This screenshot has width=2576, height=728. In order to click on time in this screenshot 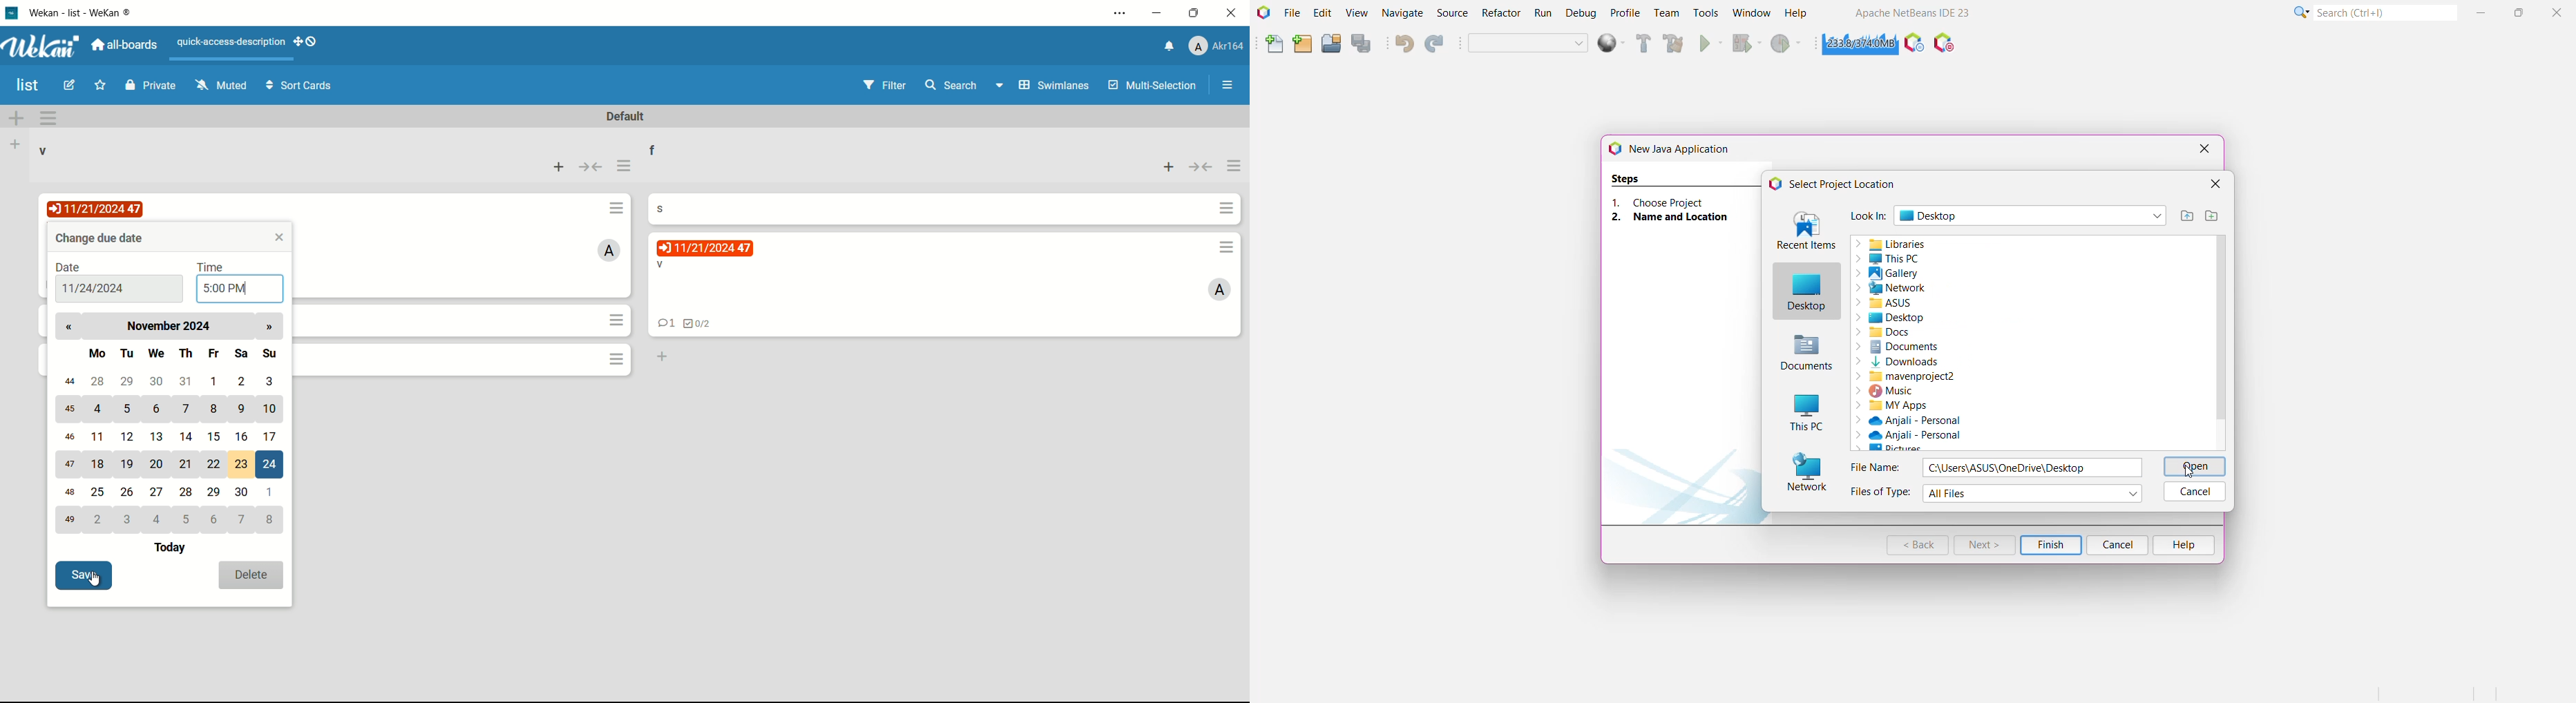, I will do `click(212, 266)`.